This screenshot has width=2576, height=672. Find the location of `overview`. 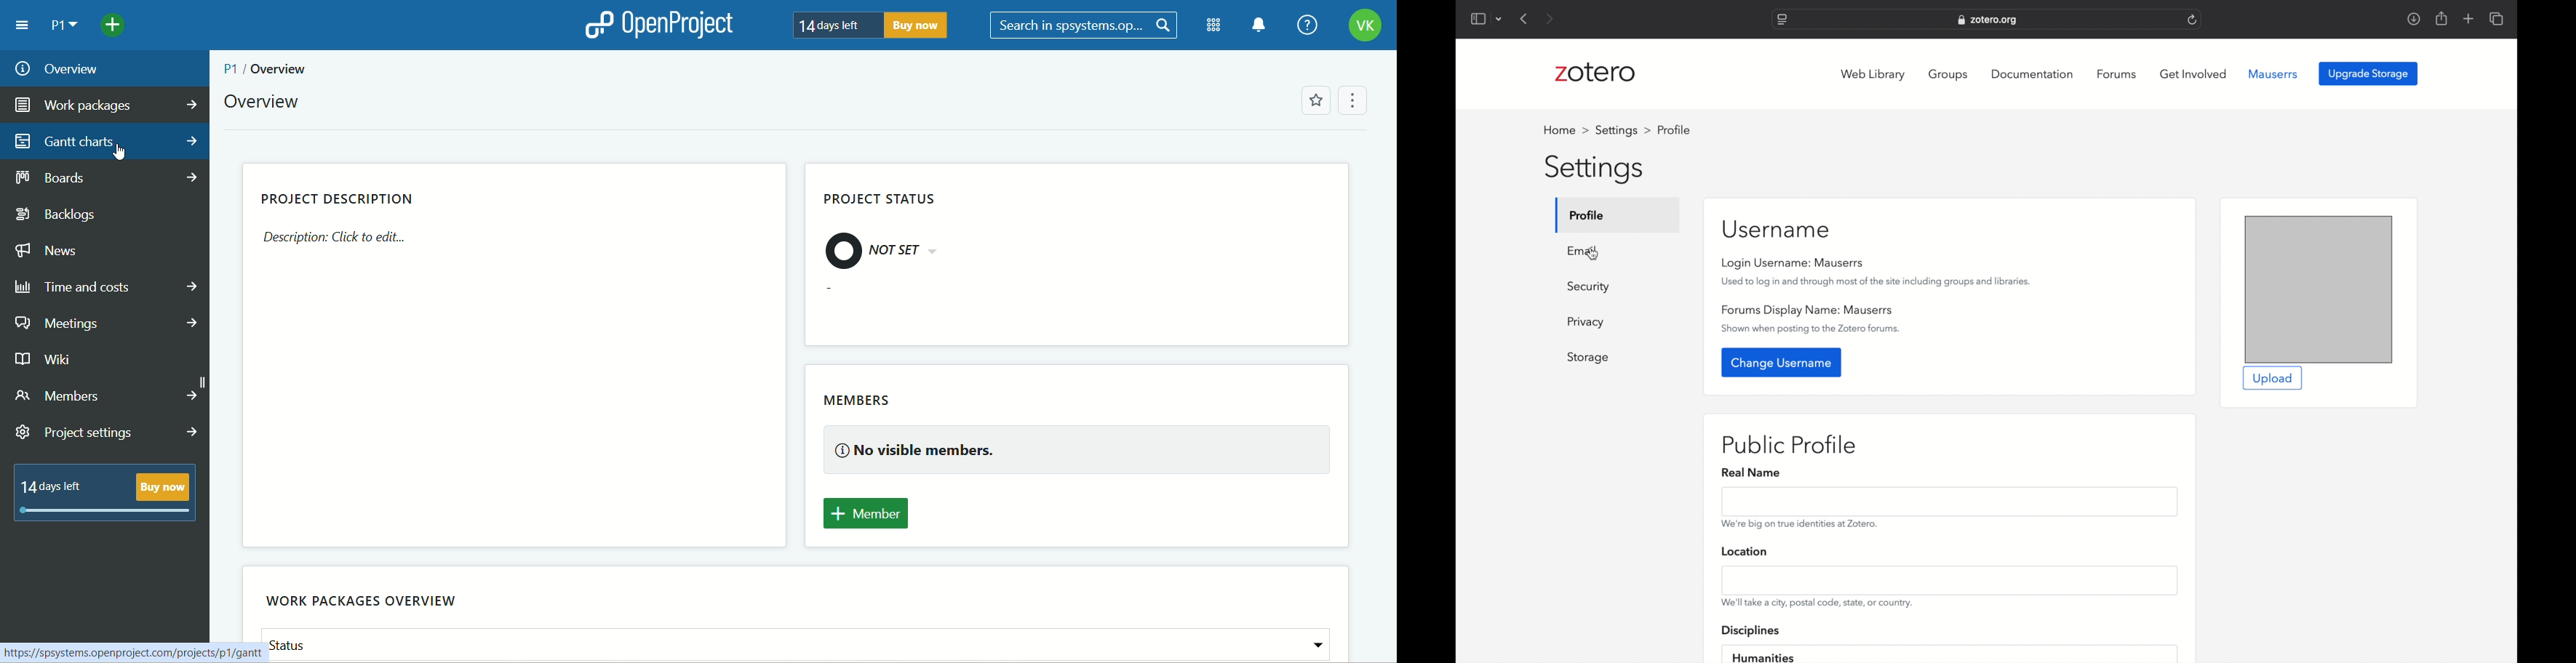

overview is located at coordinates (263, 103).